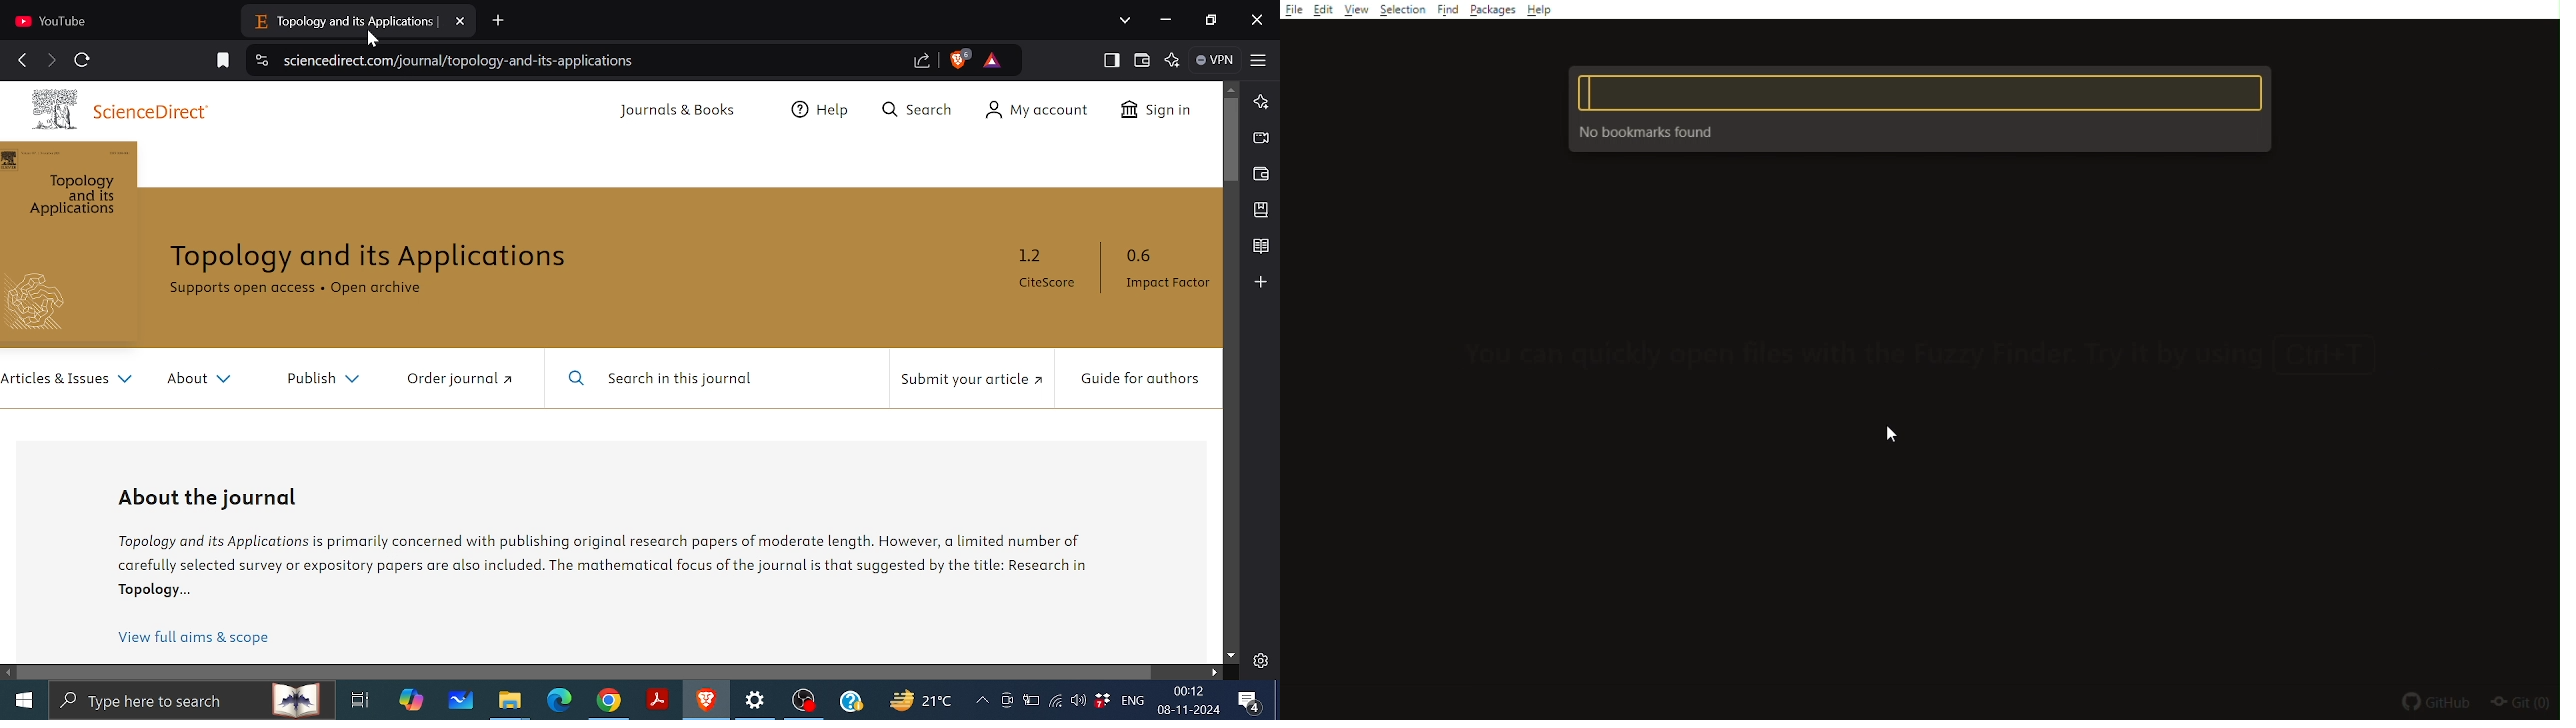 The image size is (2576, 728). I want to click on Show hidden icons, so click(982, 701).